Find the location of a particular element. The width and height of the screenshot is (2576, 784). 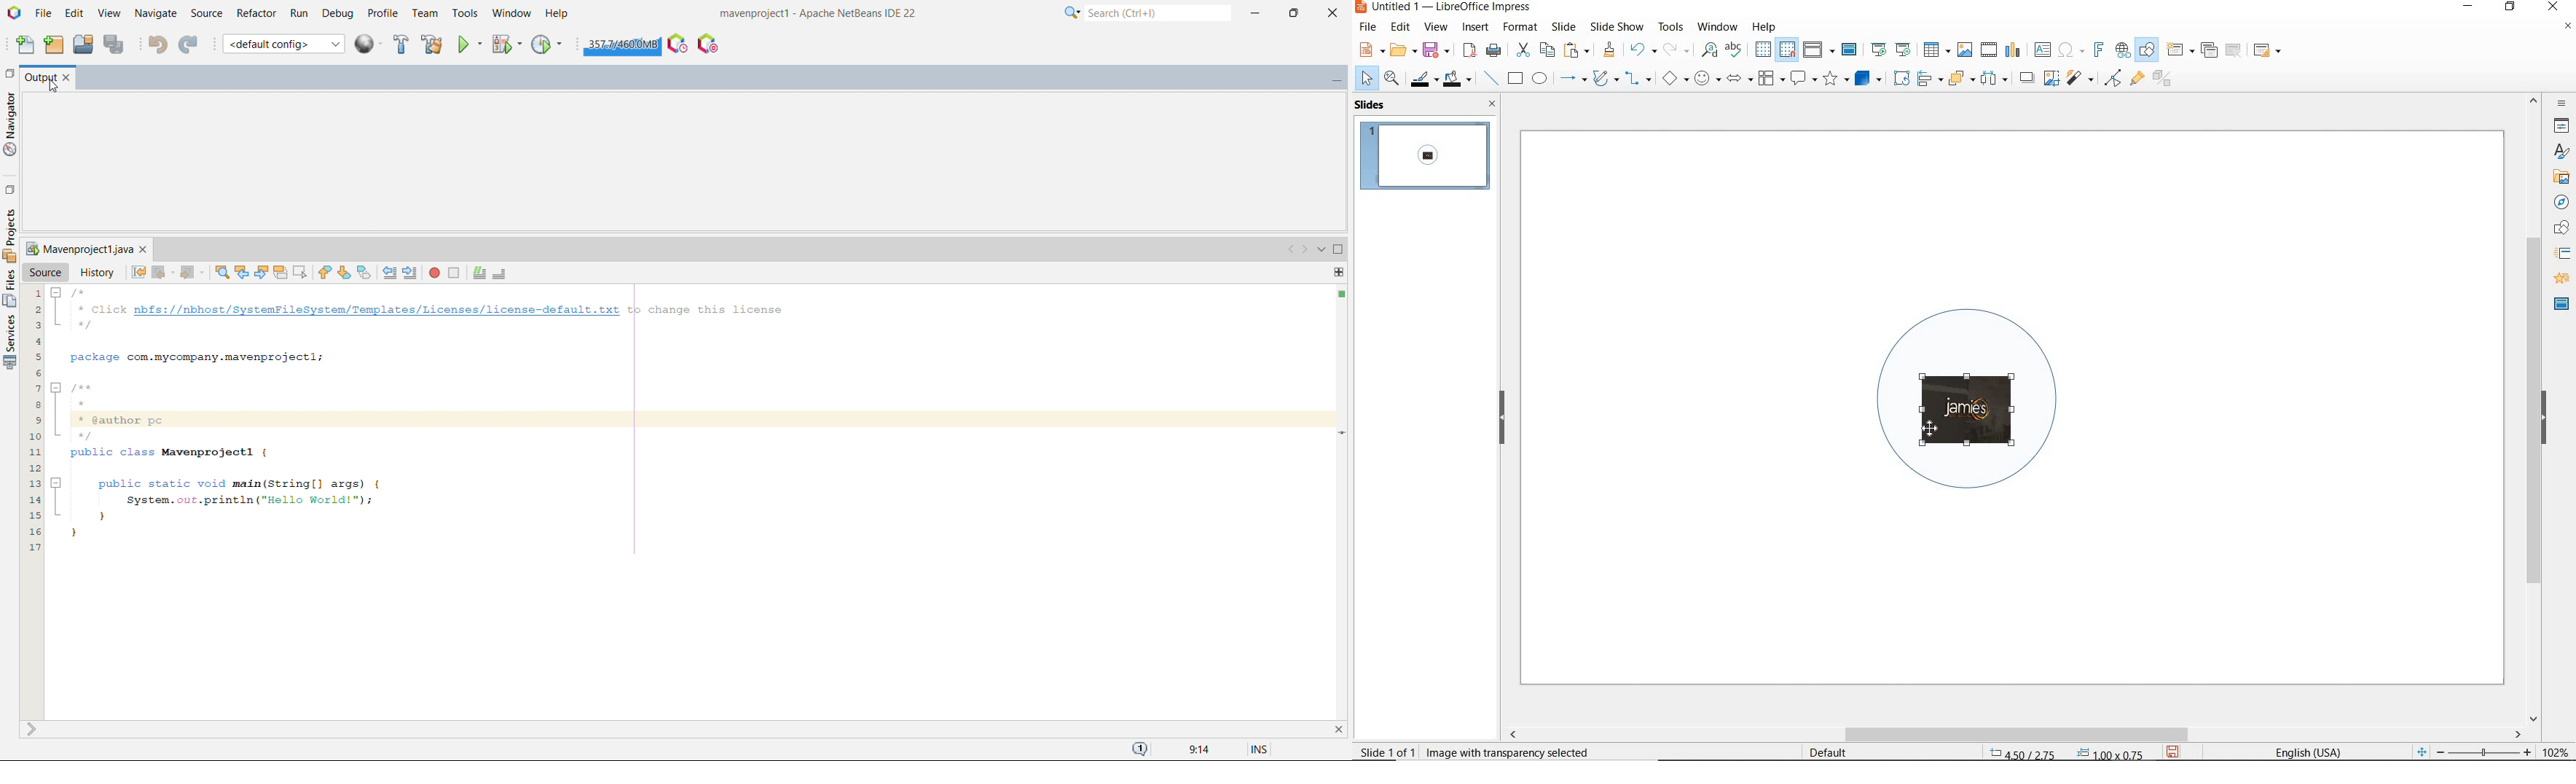

filter is located at coordinates (2081, 76).